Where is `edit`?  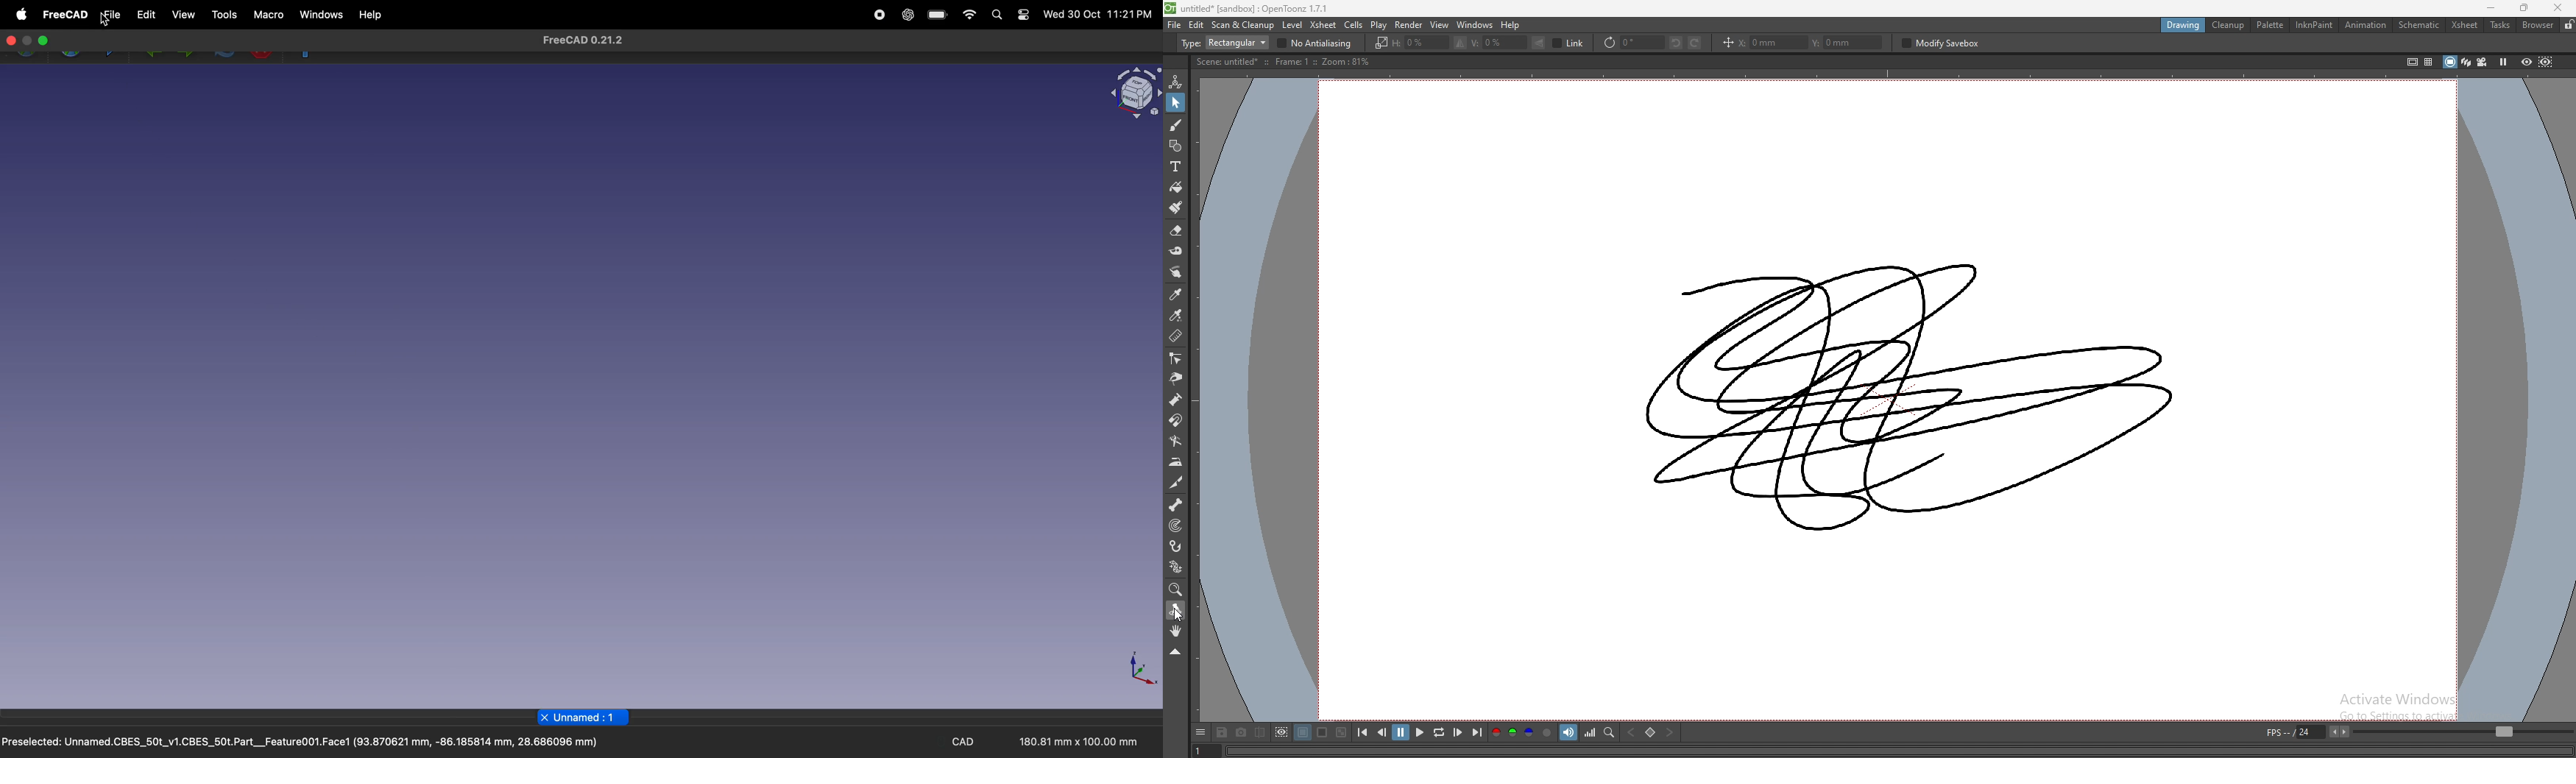
edit is located at coordinates (149, 17).